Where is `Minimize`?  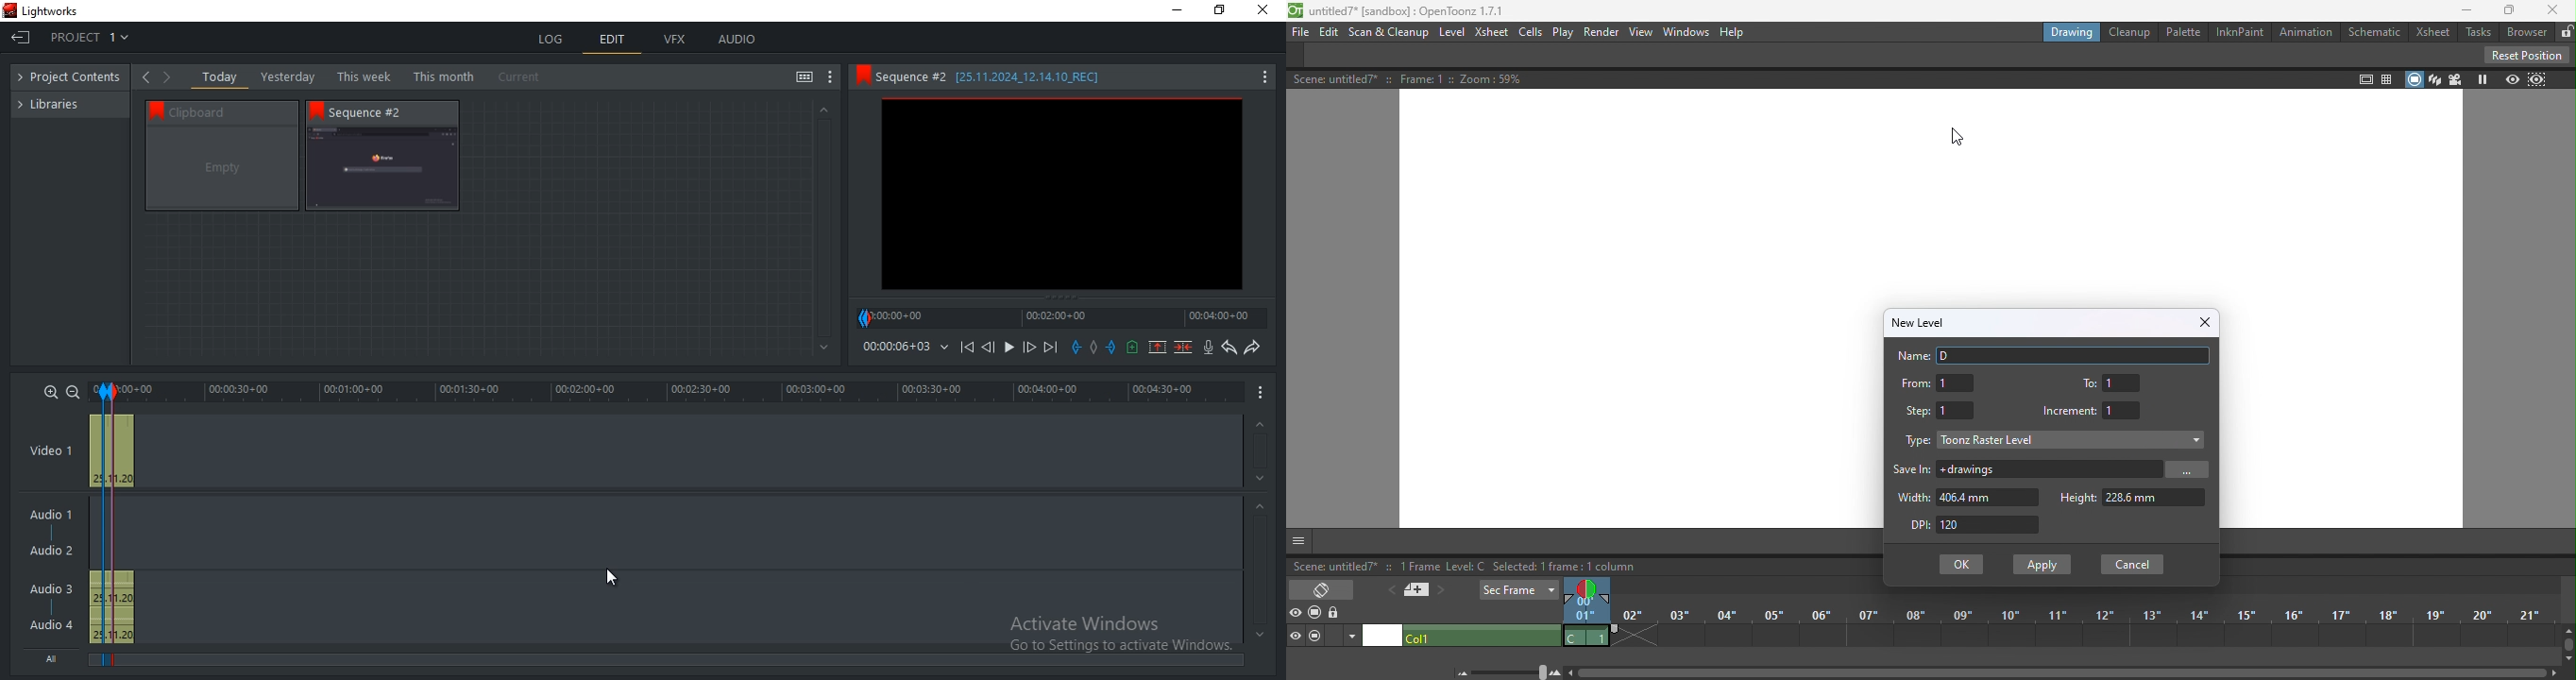
Minimize is located at coordinates (2462, 11).